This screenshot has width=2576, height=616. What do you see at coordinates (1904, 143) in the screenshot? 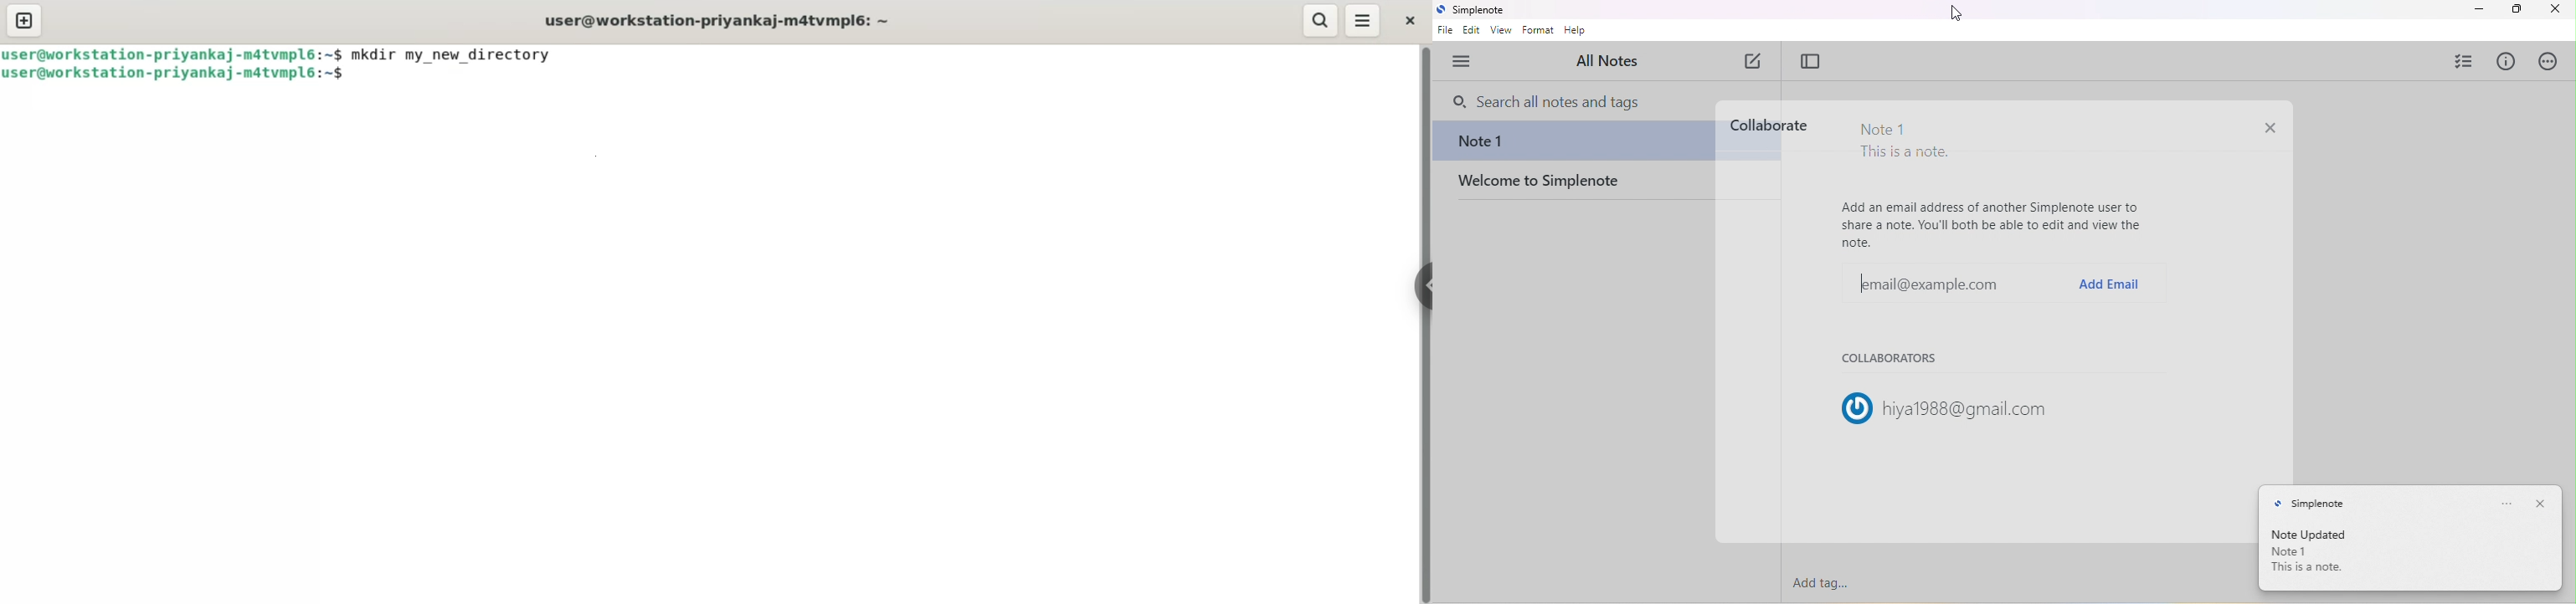
I see `Note 1
This is a note.` at bounding box center [1904, 143].